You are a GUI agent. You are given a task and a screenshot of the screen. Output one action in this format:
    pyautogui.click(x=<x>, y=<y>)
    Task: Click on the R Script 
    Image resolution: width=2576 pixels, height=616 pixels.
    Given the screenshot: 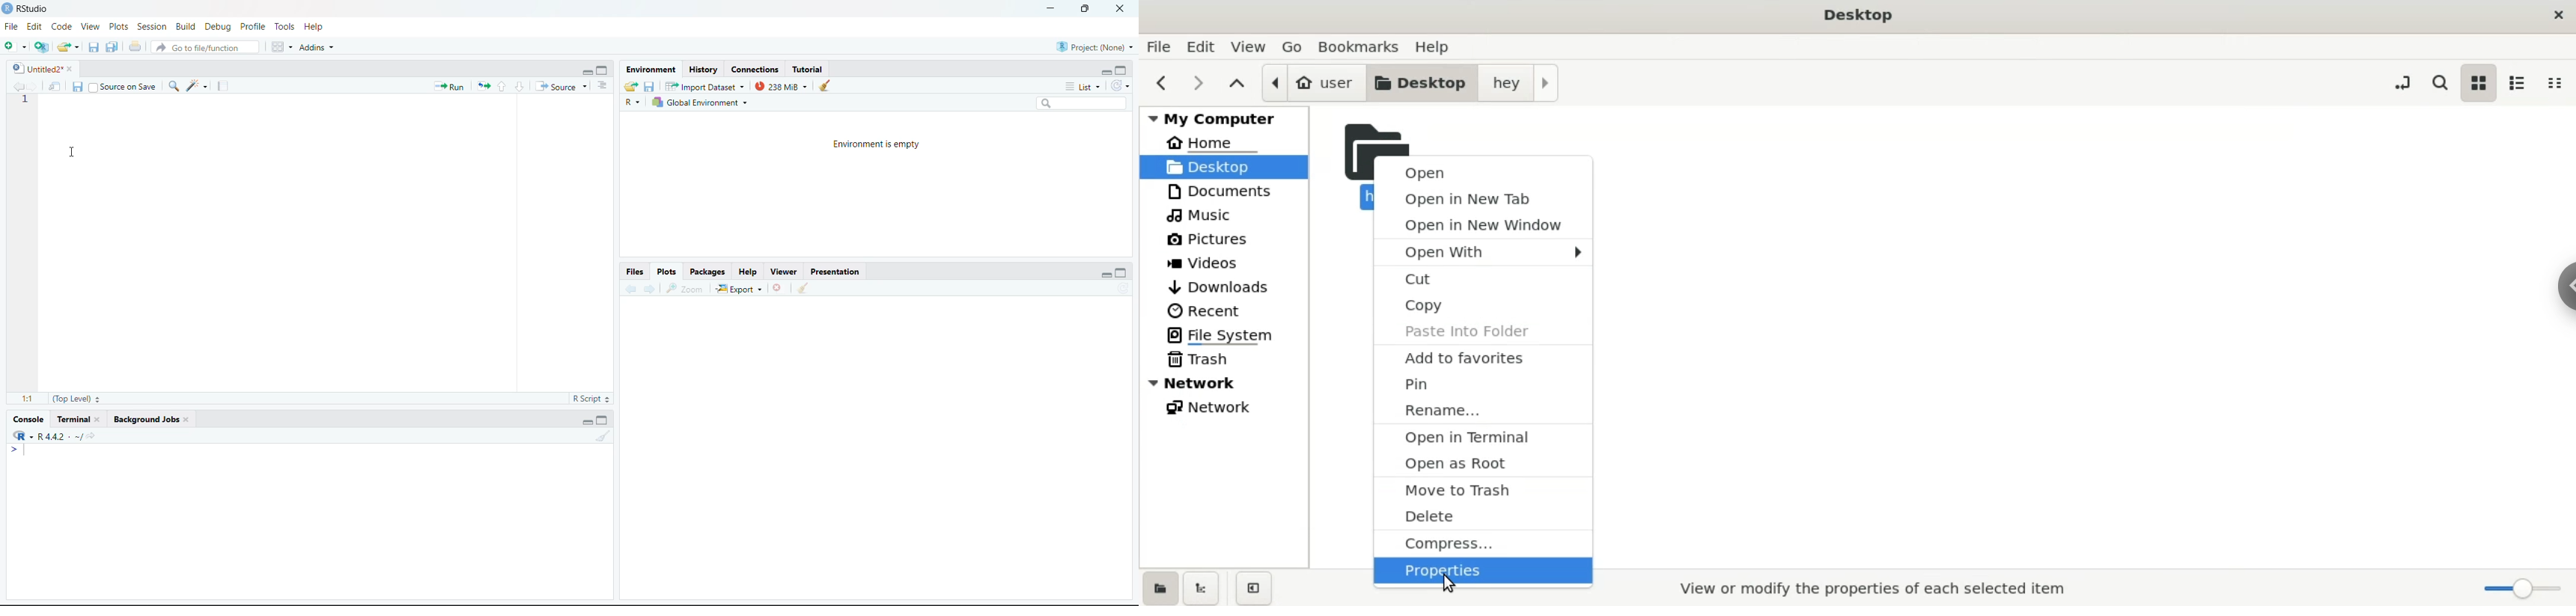 What is the action you would take?
    pyautogui.click(x=590, y=398)
    